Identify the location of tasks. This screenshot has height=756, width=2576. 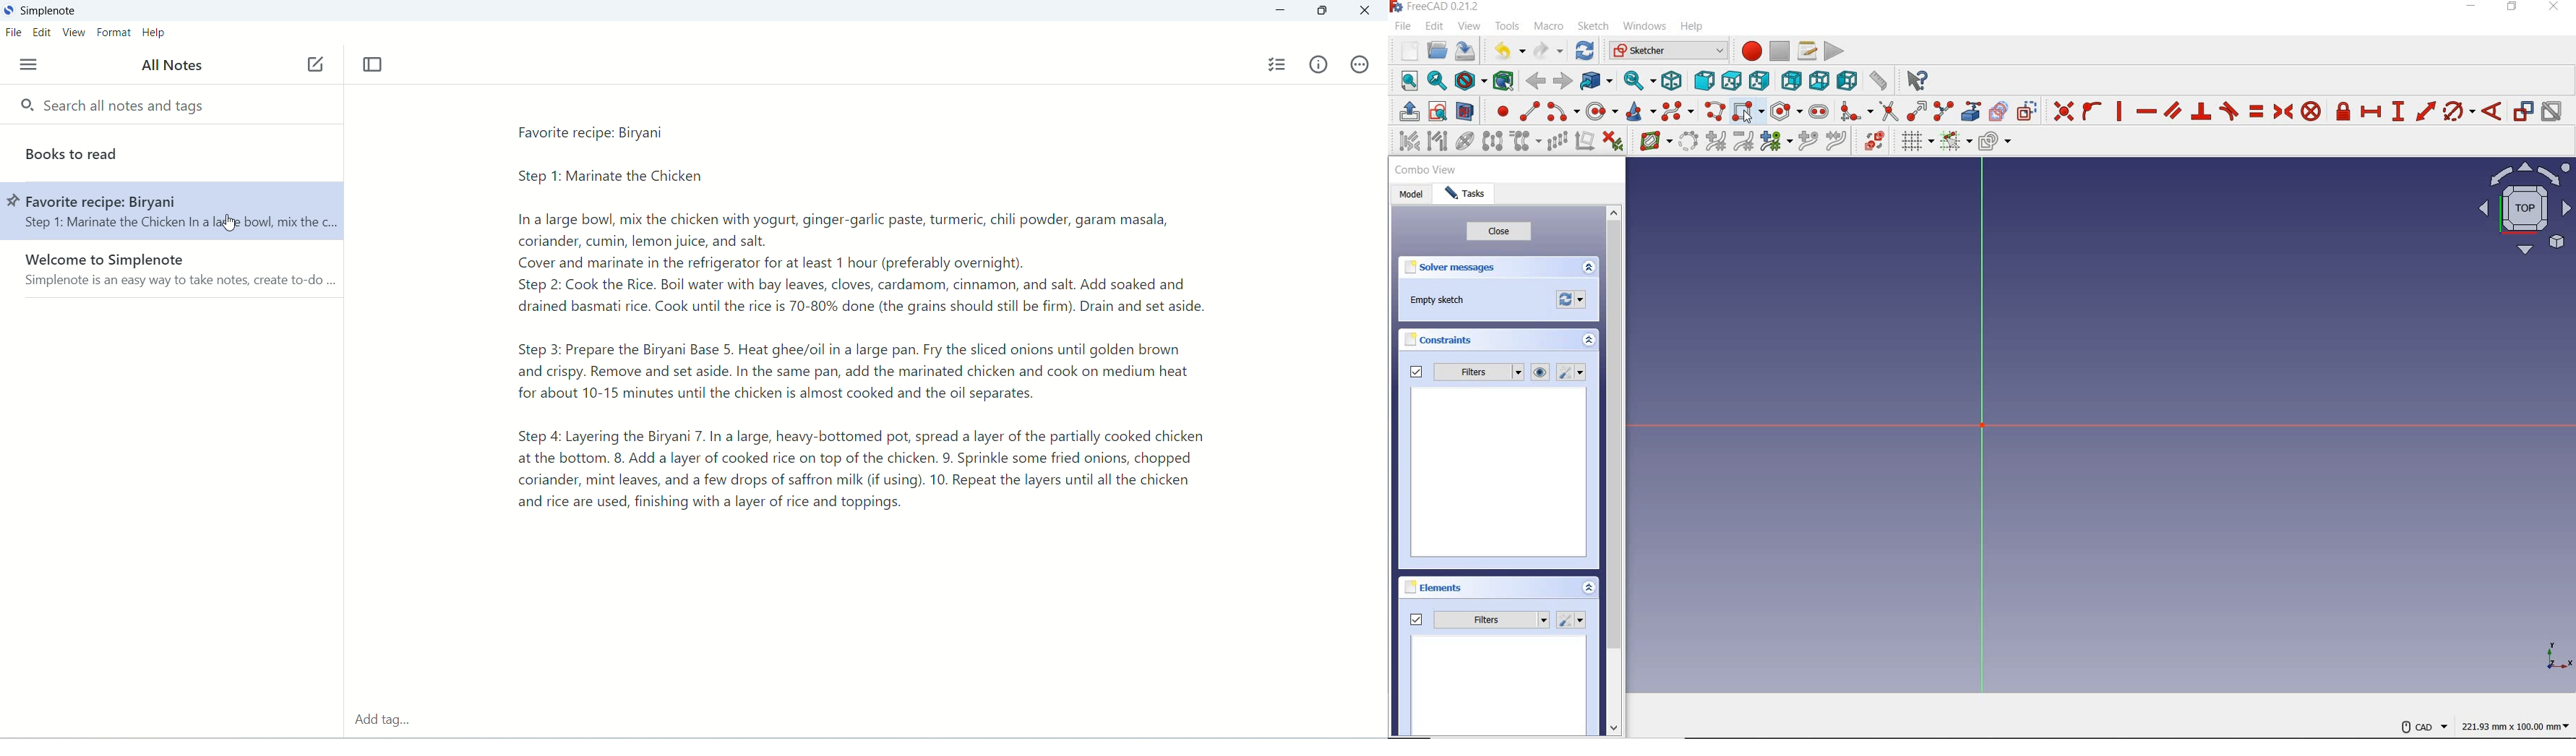
(1469, 195).